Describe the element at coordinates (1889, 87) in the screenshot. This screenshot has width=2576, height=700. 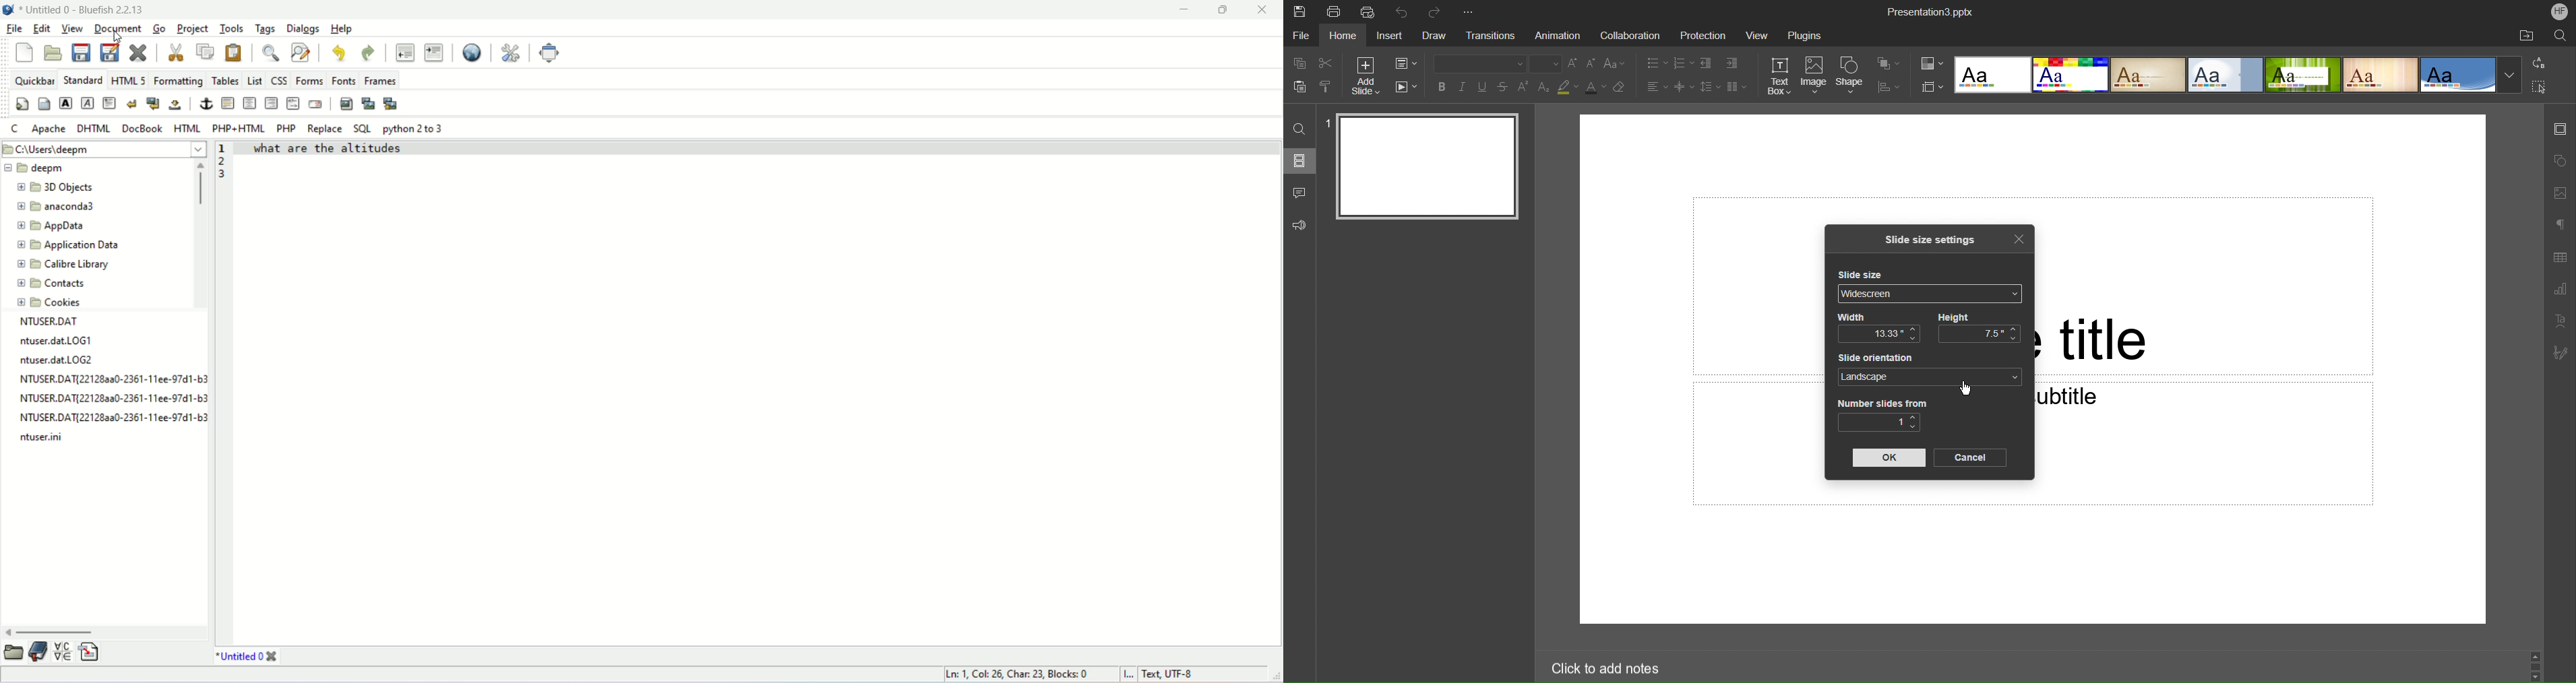
I see `Align` at that location.